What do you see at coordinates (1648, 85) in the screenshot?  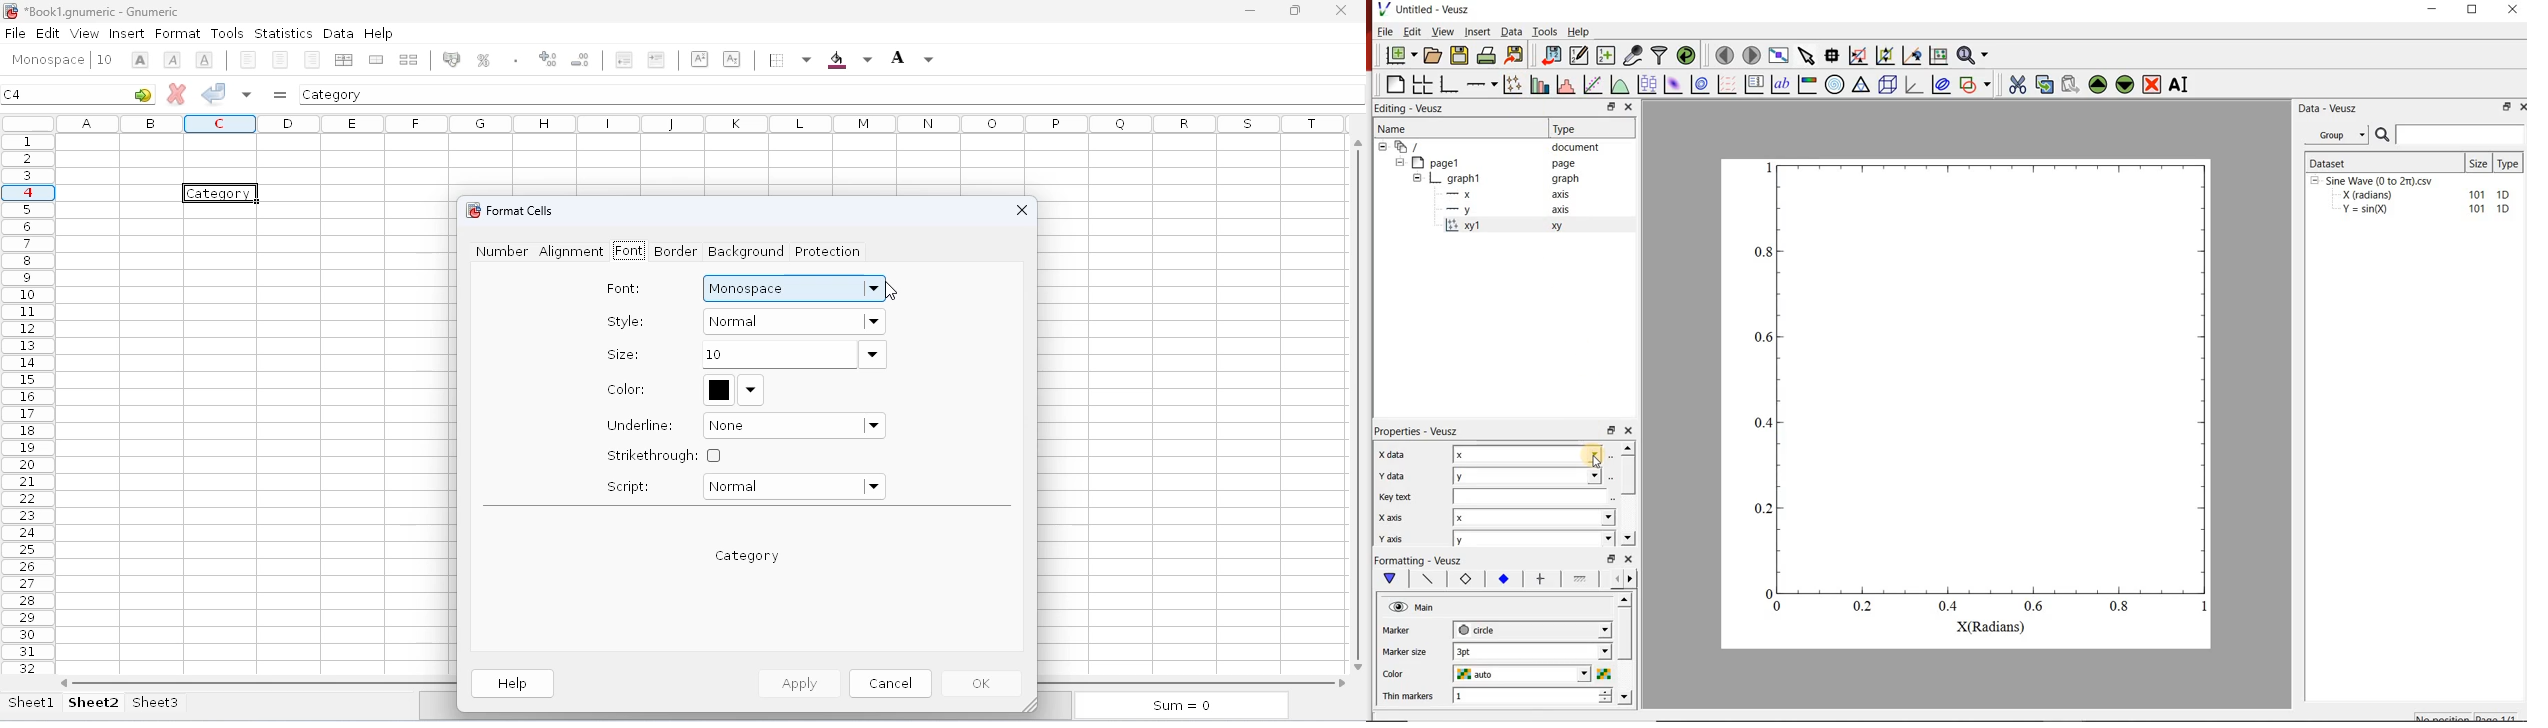 I see `plot box plots` at bounding box center [1648, 85].